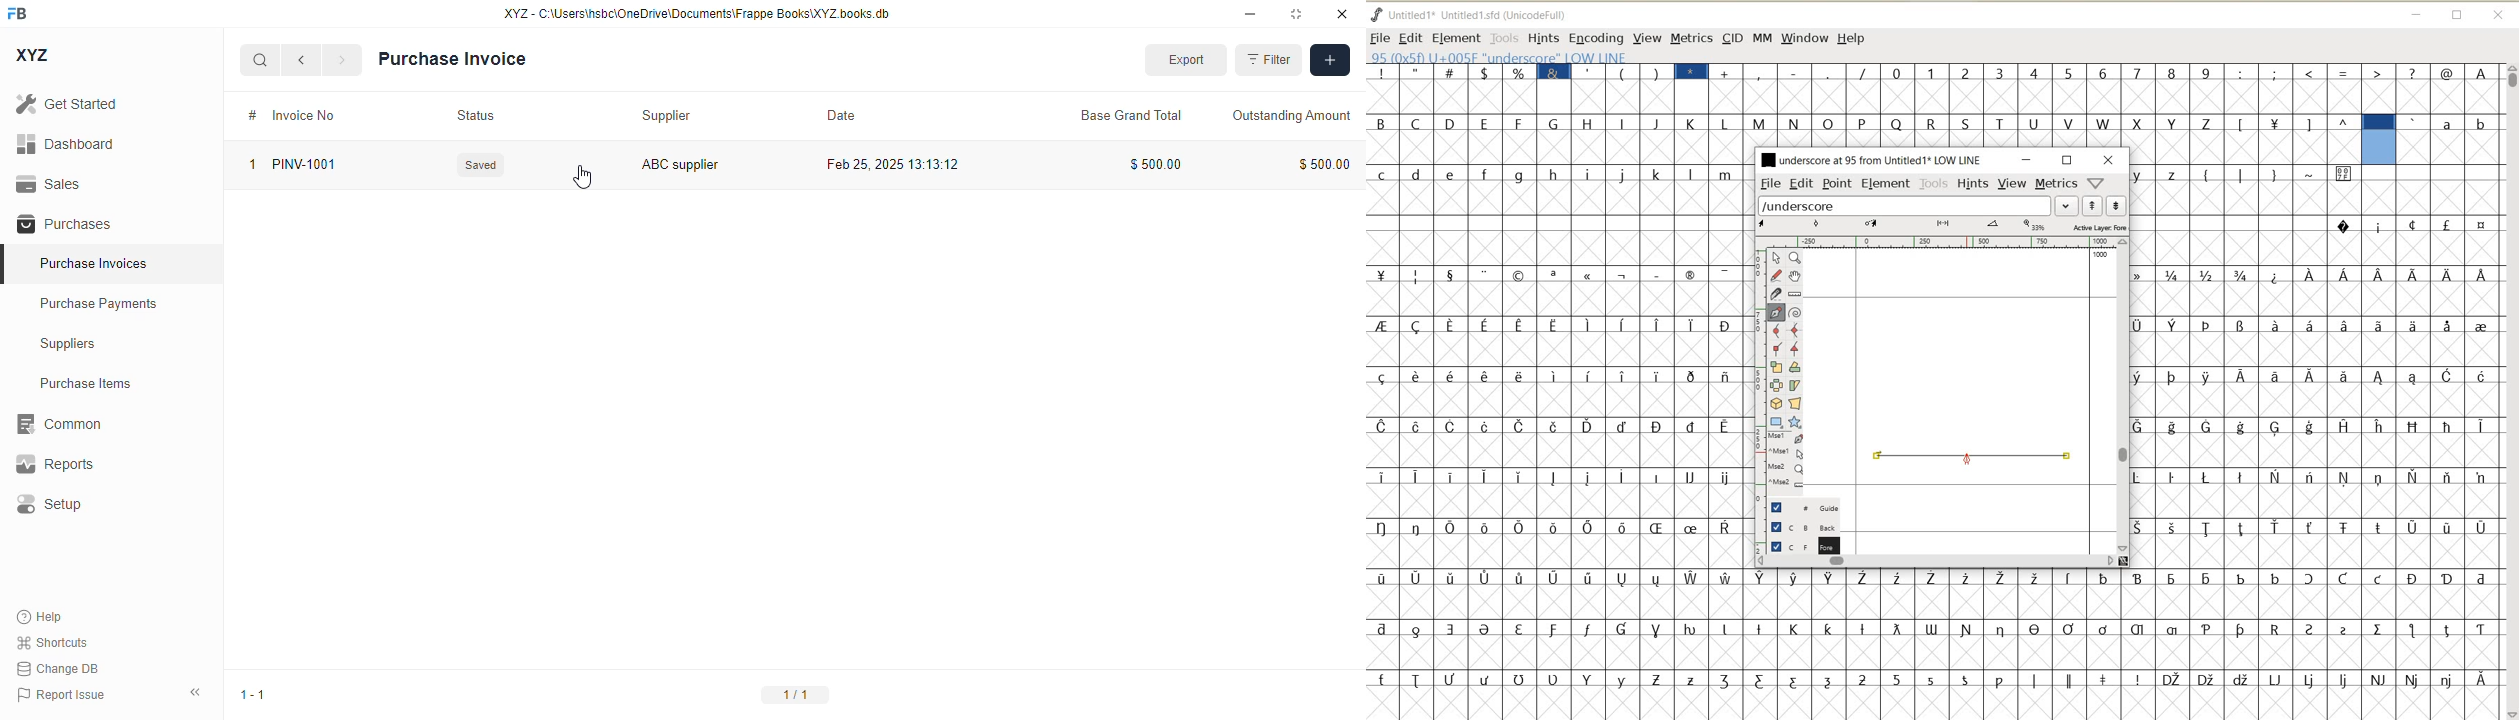 Image resolution: width=2520 pixels, height=728 pixels. Describe the element at coordinates (475, 115) in the screenshot. I see `status` at that location.